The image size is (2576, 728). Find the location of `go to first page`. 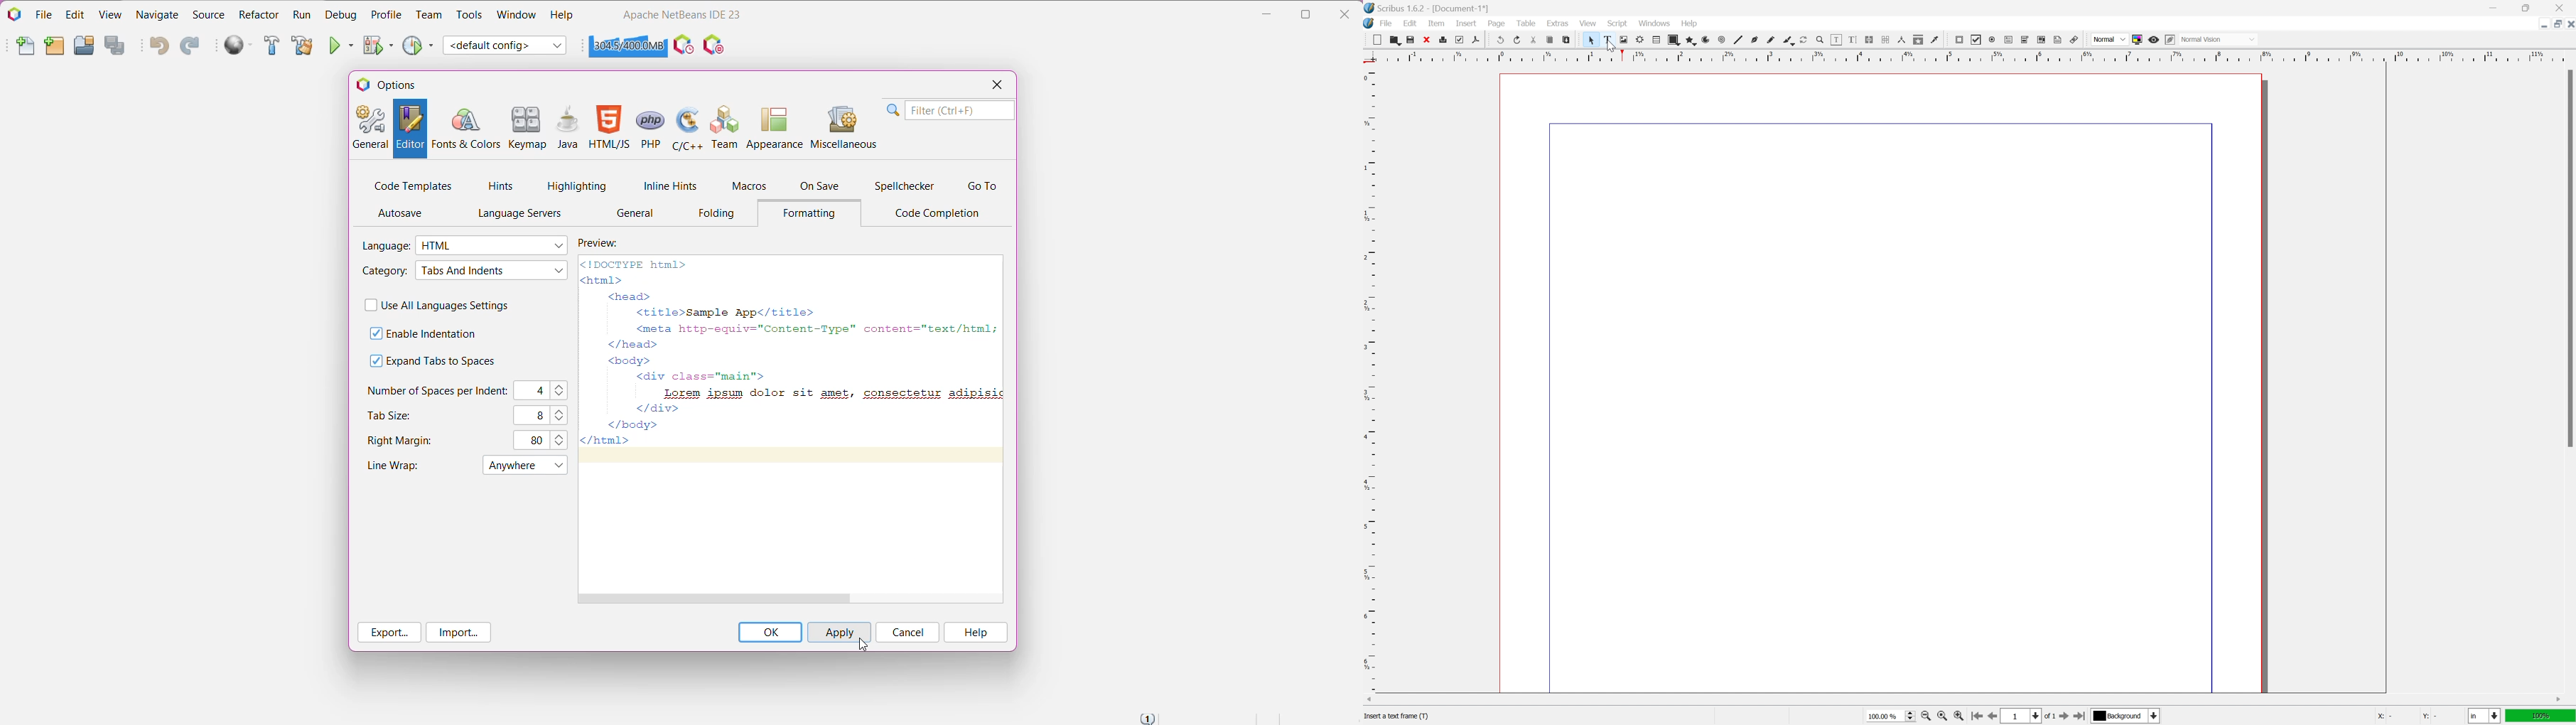

go to first page is located at coordinates (1978, 717).